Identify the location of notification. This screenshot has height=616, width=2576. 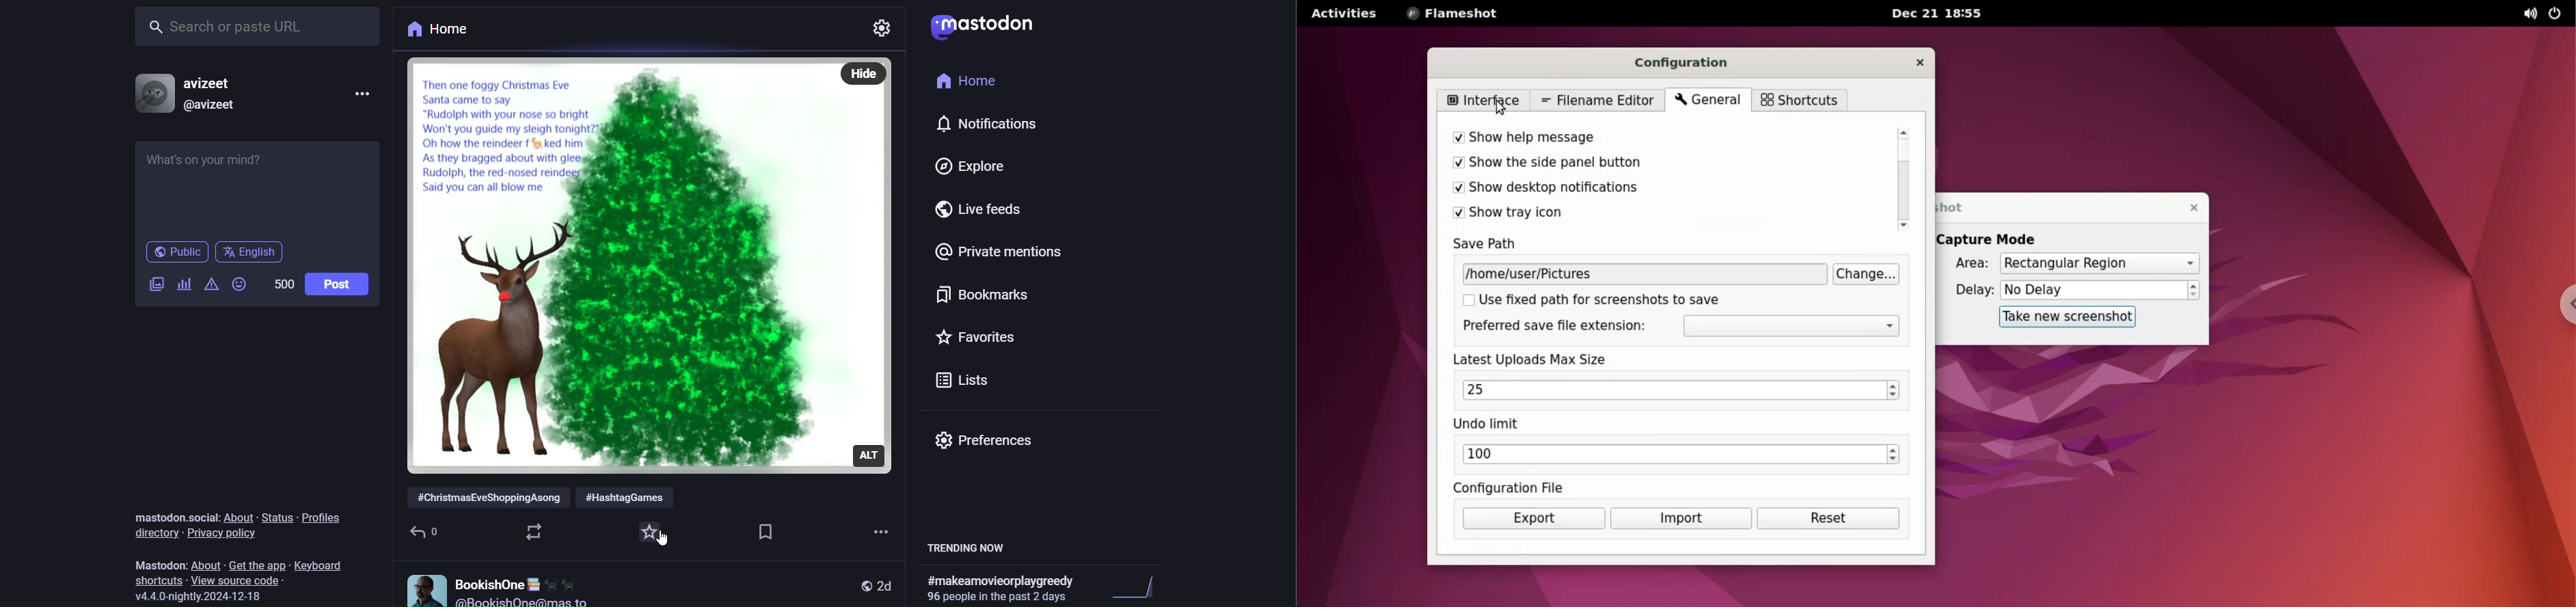
(985, 124).